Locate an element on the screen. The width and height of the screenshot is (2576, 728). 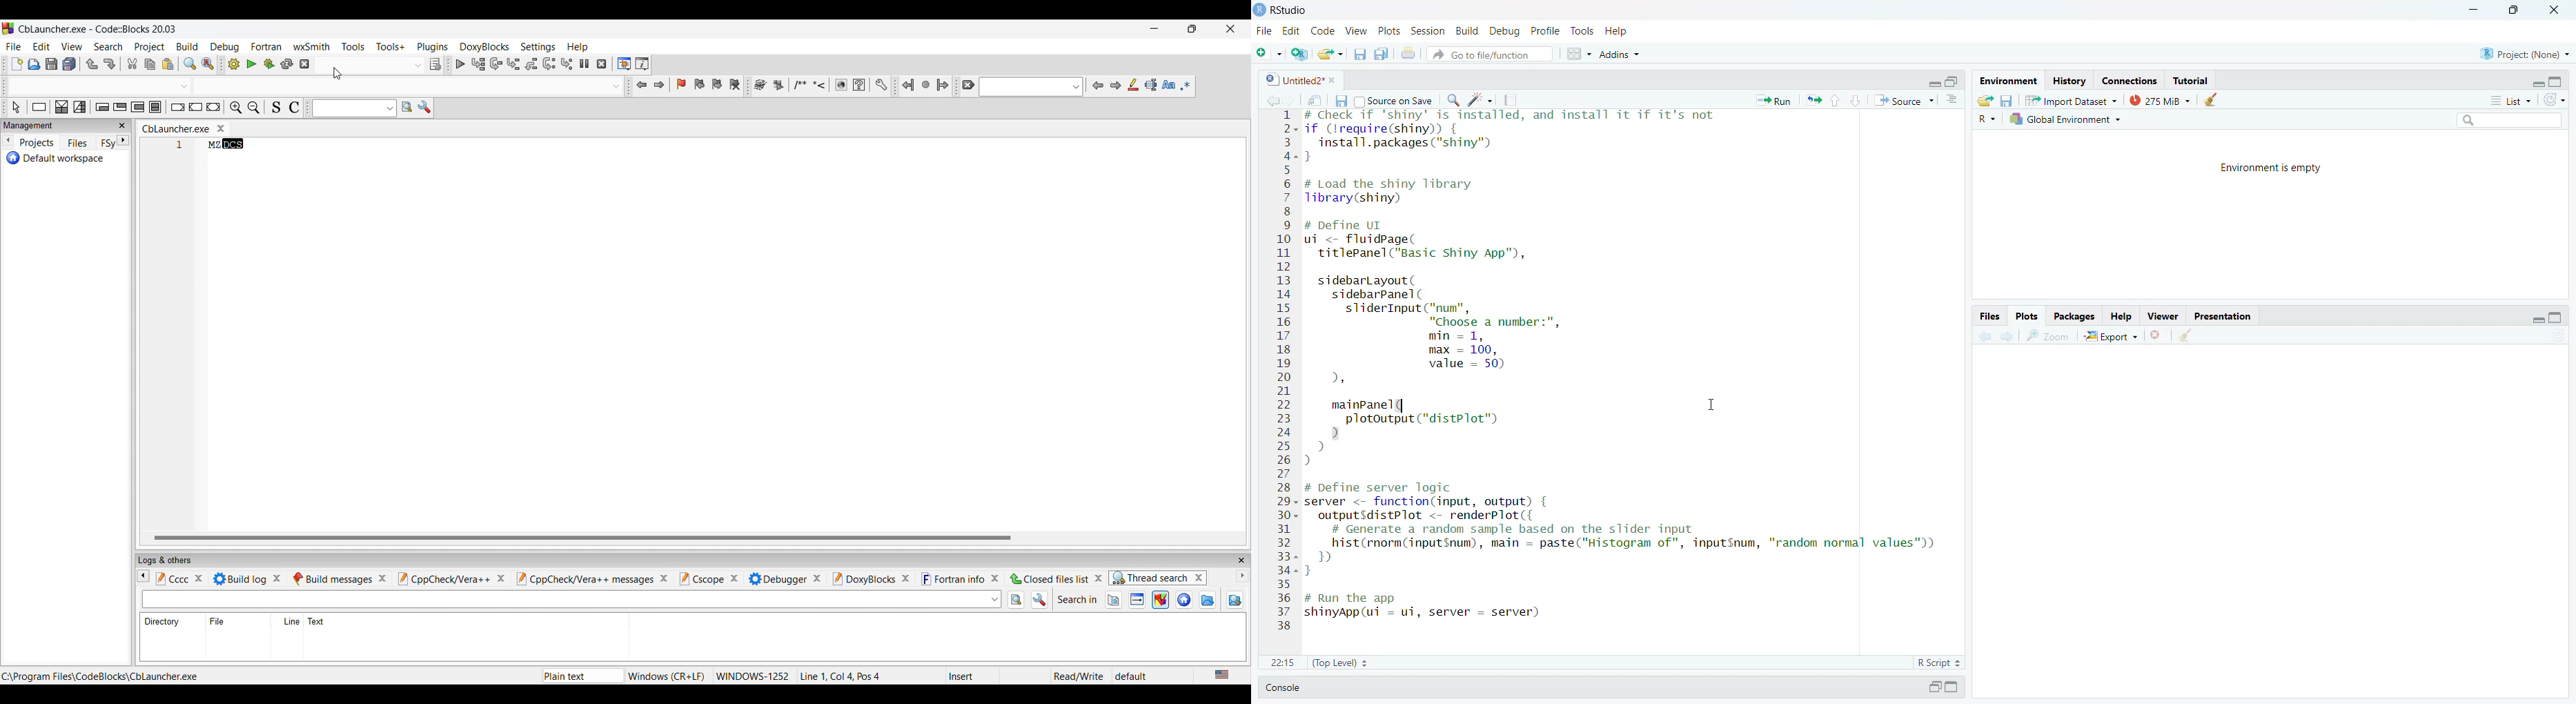
Close tab is located at coordinates (383, 578).